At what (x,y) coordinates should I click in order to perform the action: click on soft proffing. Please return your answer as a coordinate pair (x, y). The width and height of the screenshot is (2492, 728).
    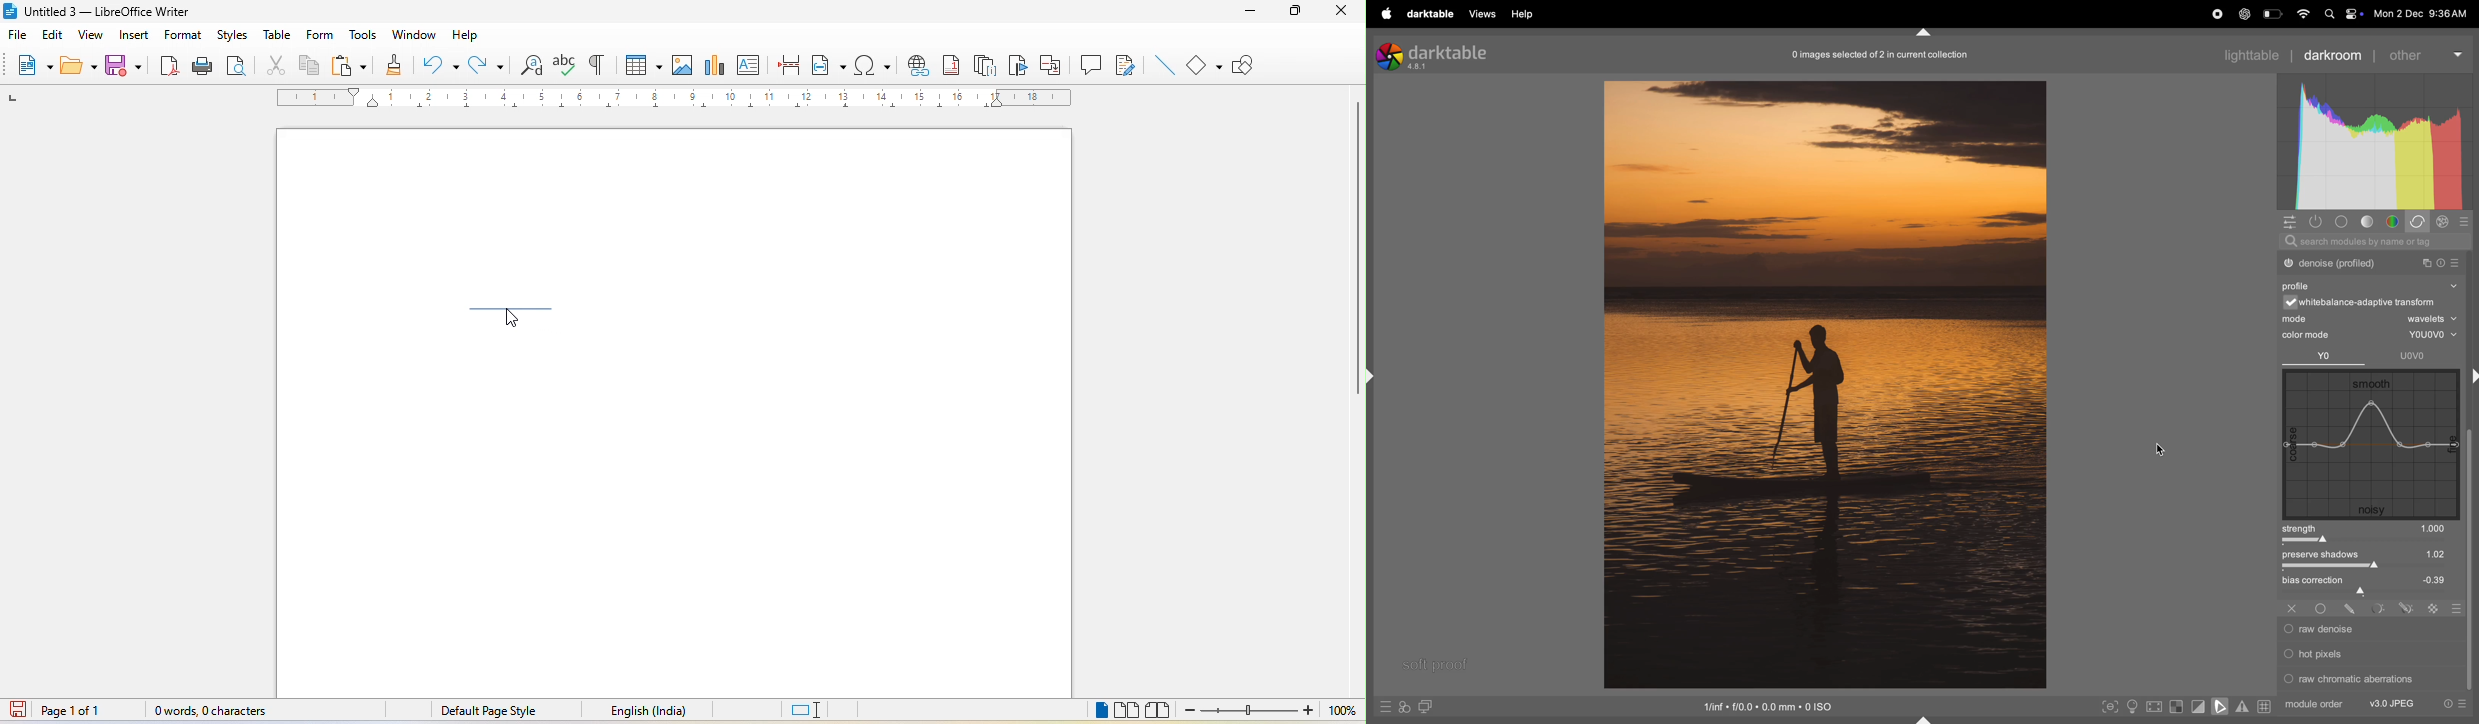
    Looking at the image, I should click on (1435, 663).